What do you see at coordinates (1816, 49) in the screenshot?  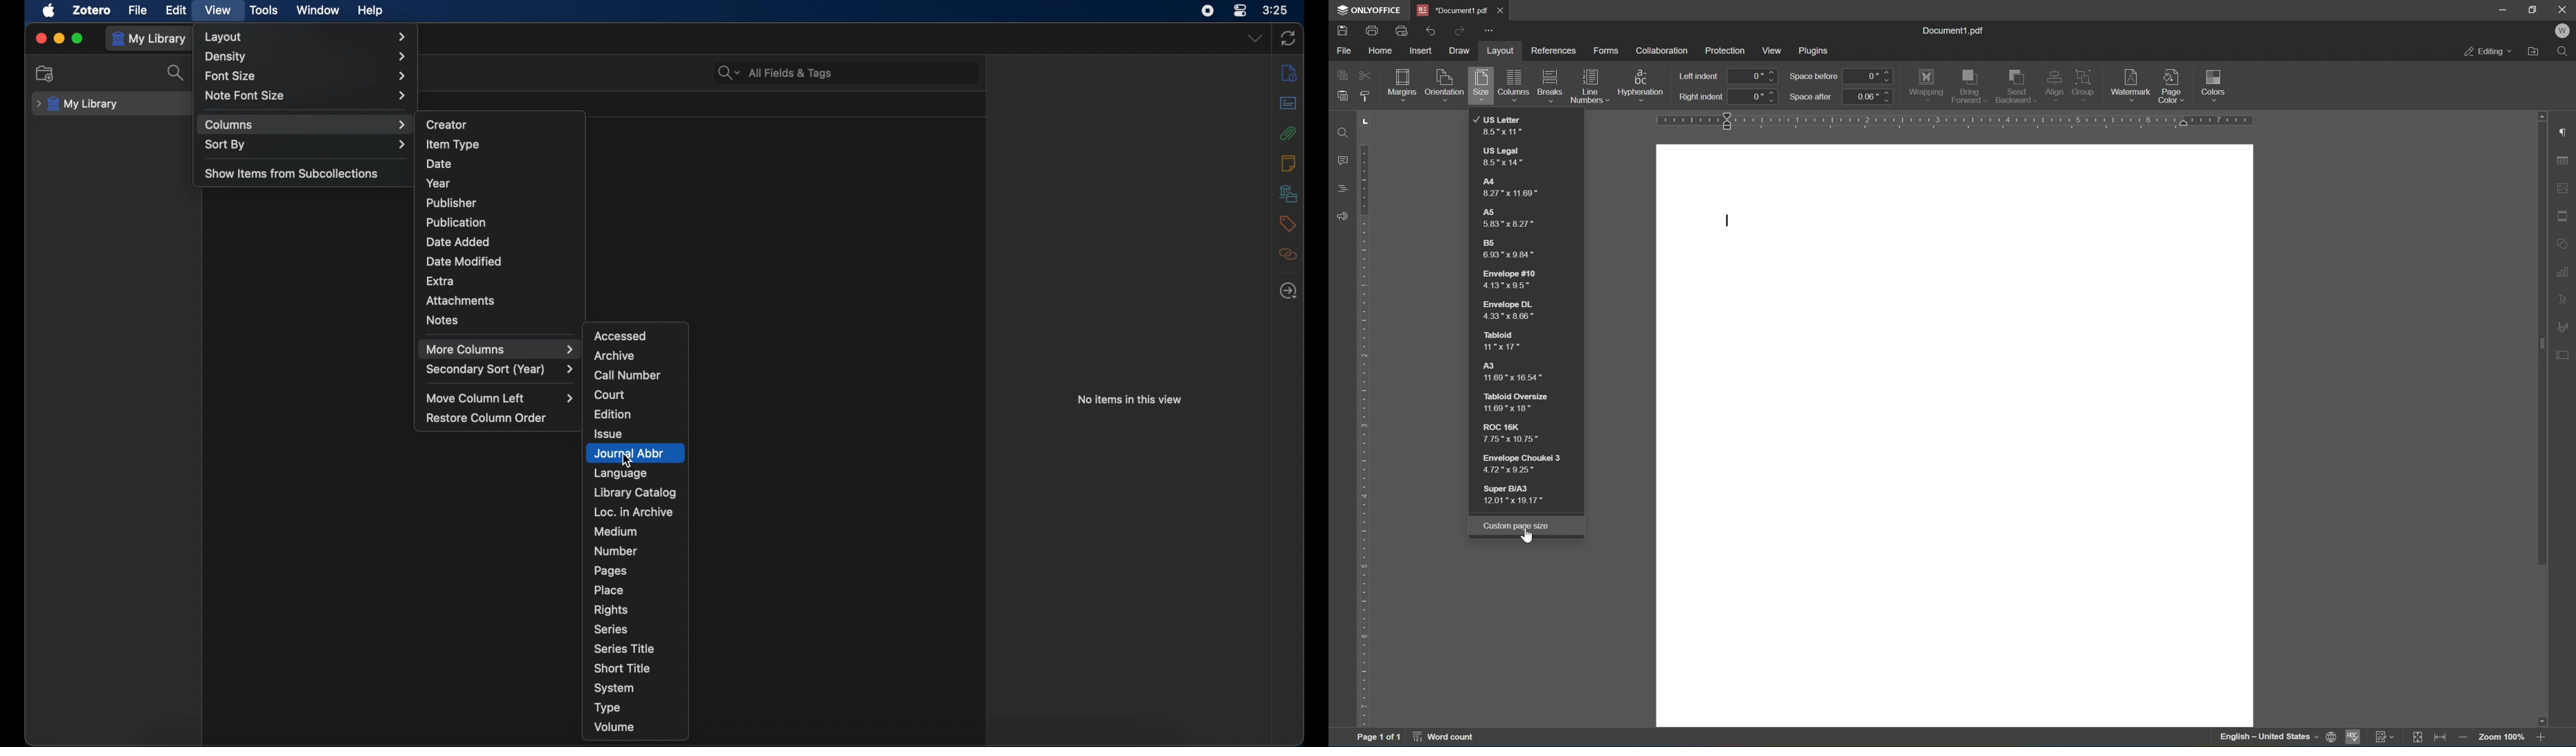 I see `plugins` at bounding box center [1816, 49].